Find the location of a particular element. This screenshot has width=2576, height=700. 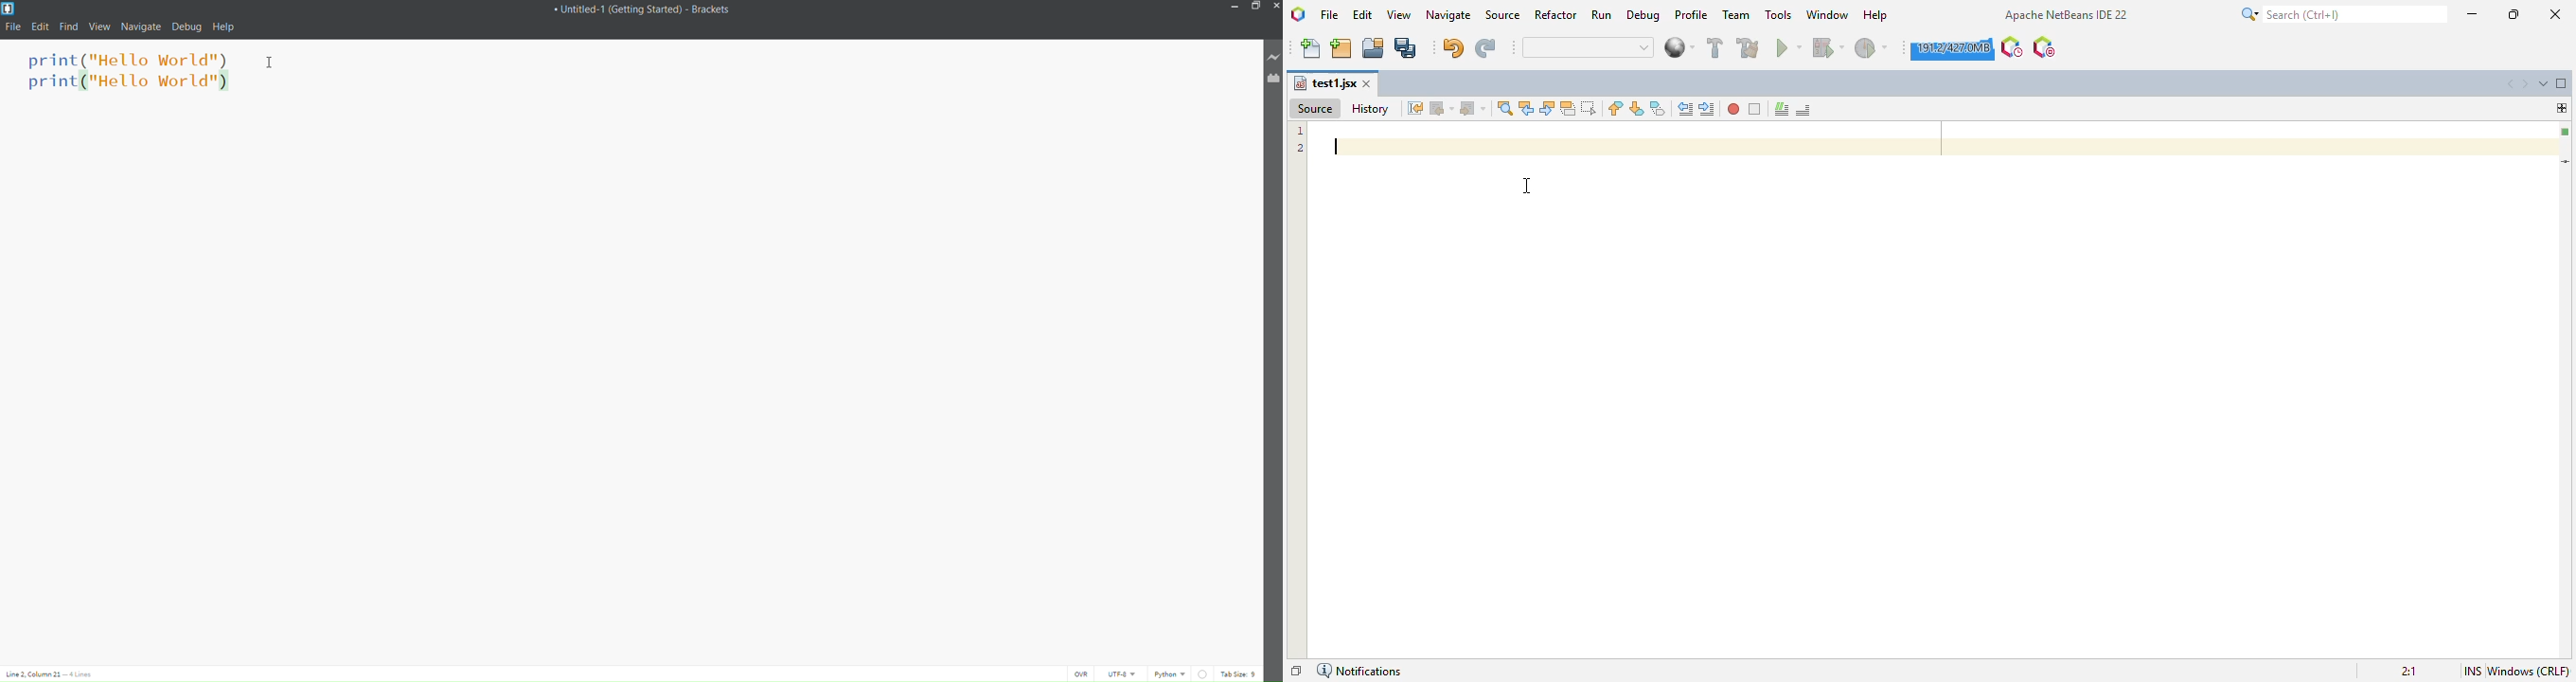

cursor is located at coordinates (273, 63).